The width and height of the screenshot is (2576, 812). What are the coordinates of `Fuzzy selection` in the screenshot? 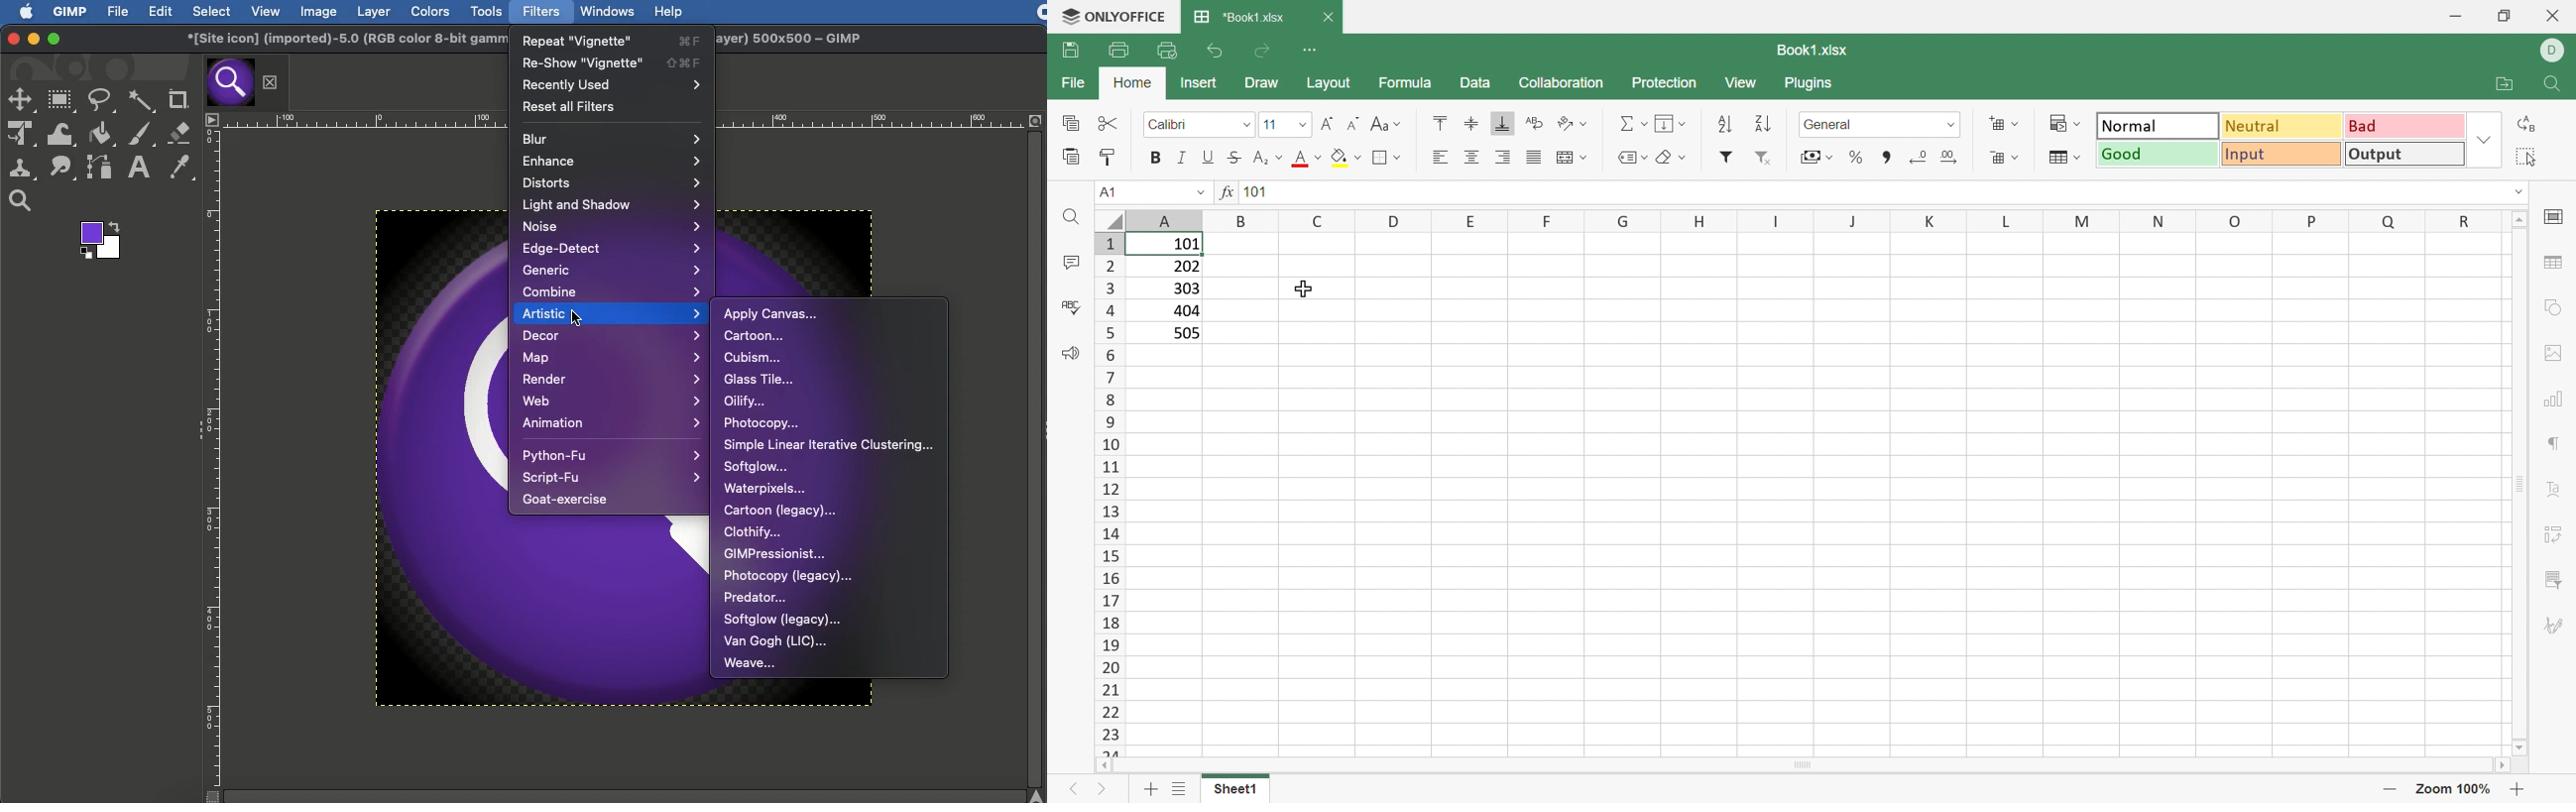 It's located at (142, 101).